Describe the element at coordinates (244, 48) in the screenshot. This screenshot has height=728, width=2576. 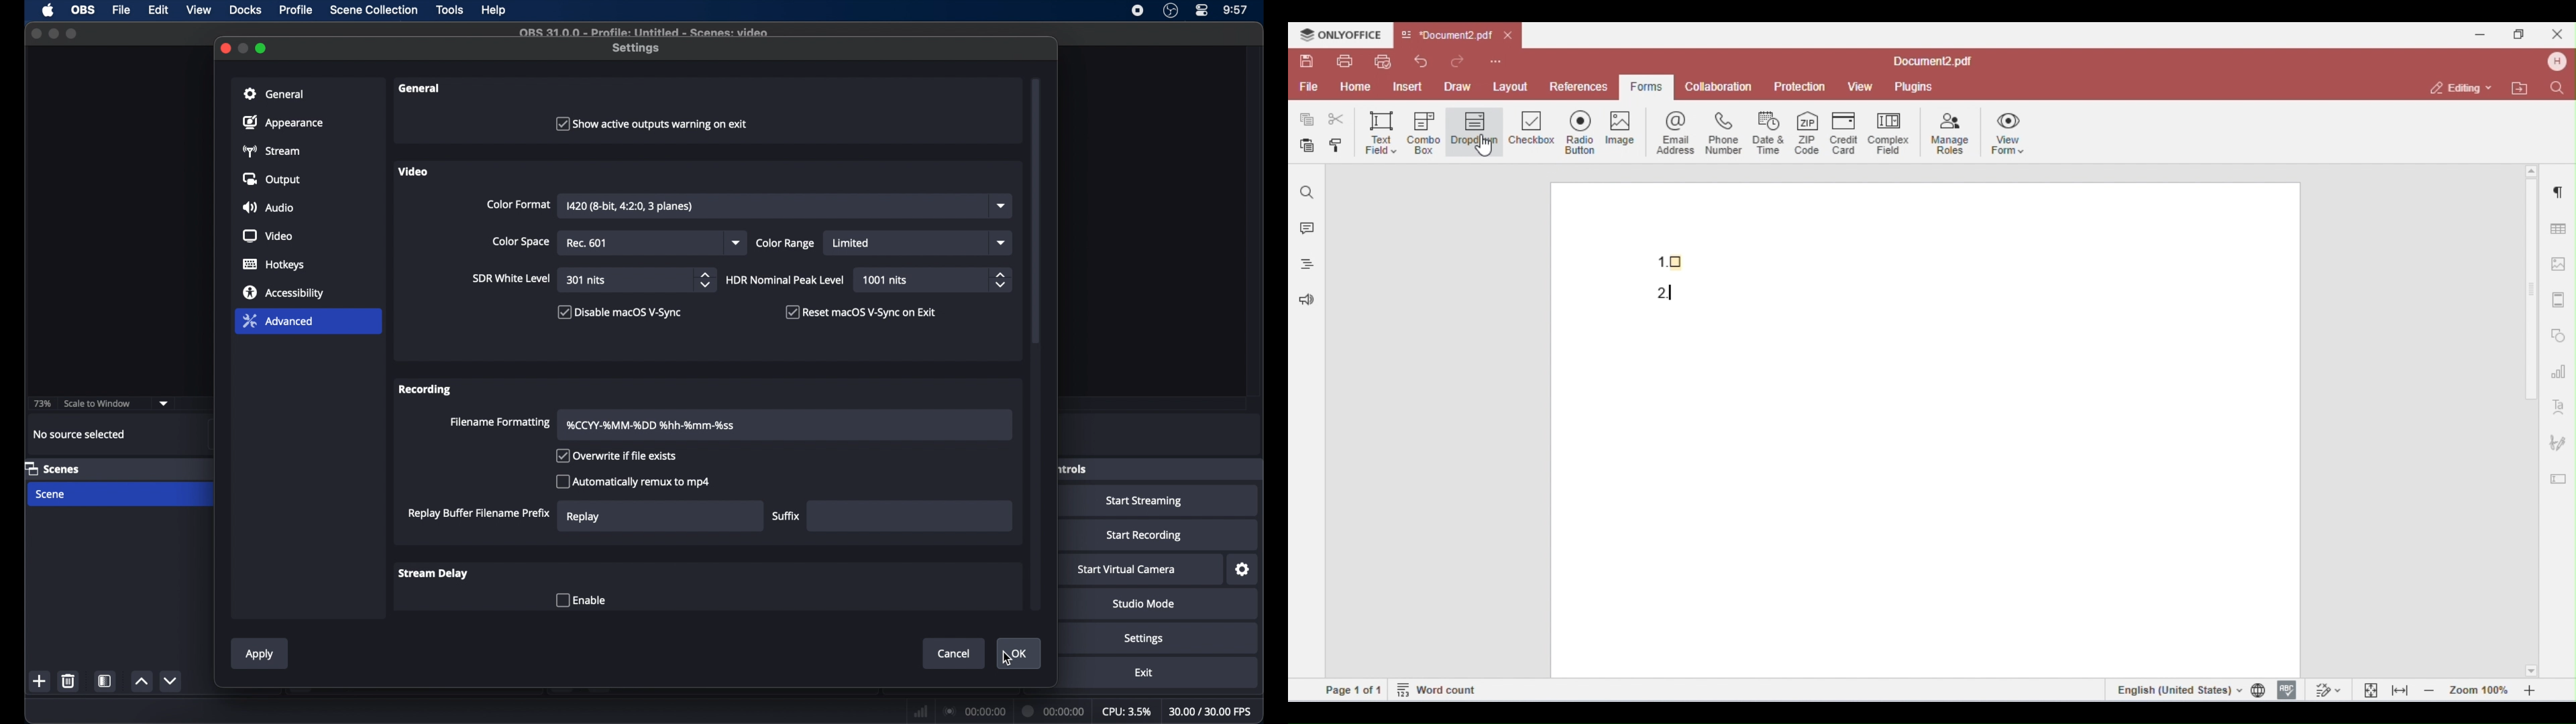
I see `minimize` at that location.